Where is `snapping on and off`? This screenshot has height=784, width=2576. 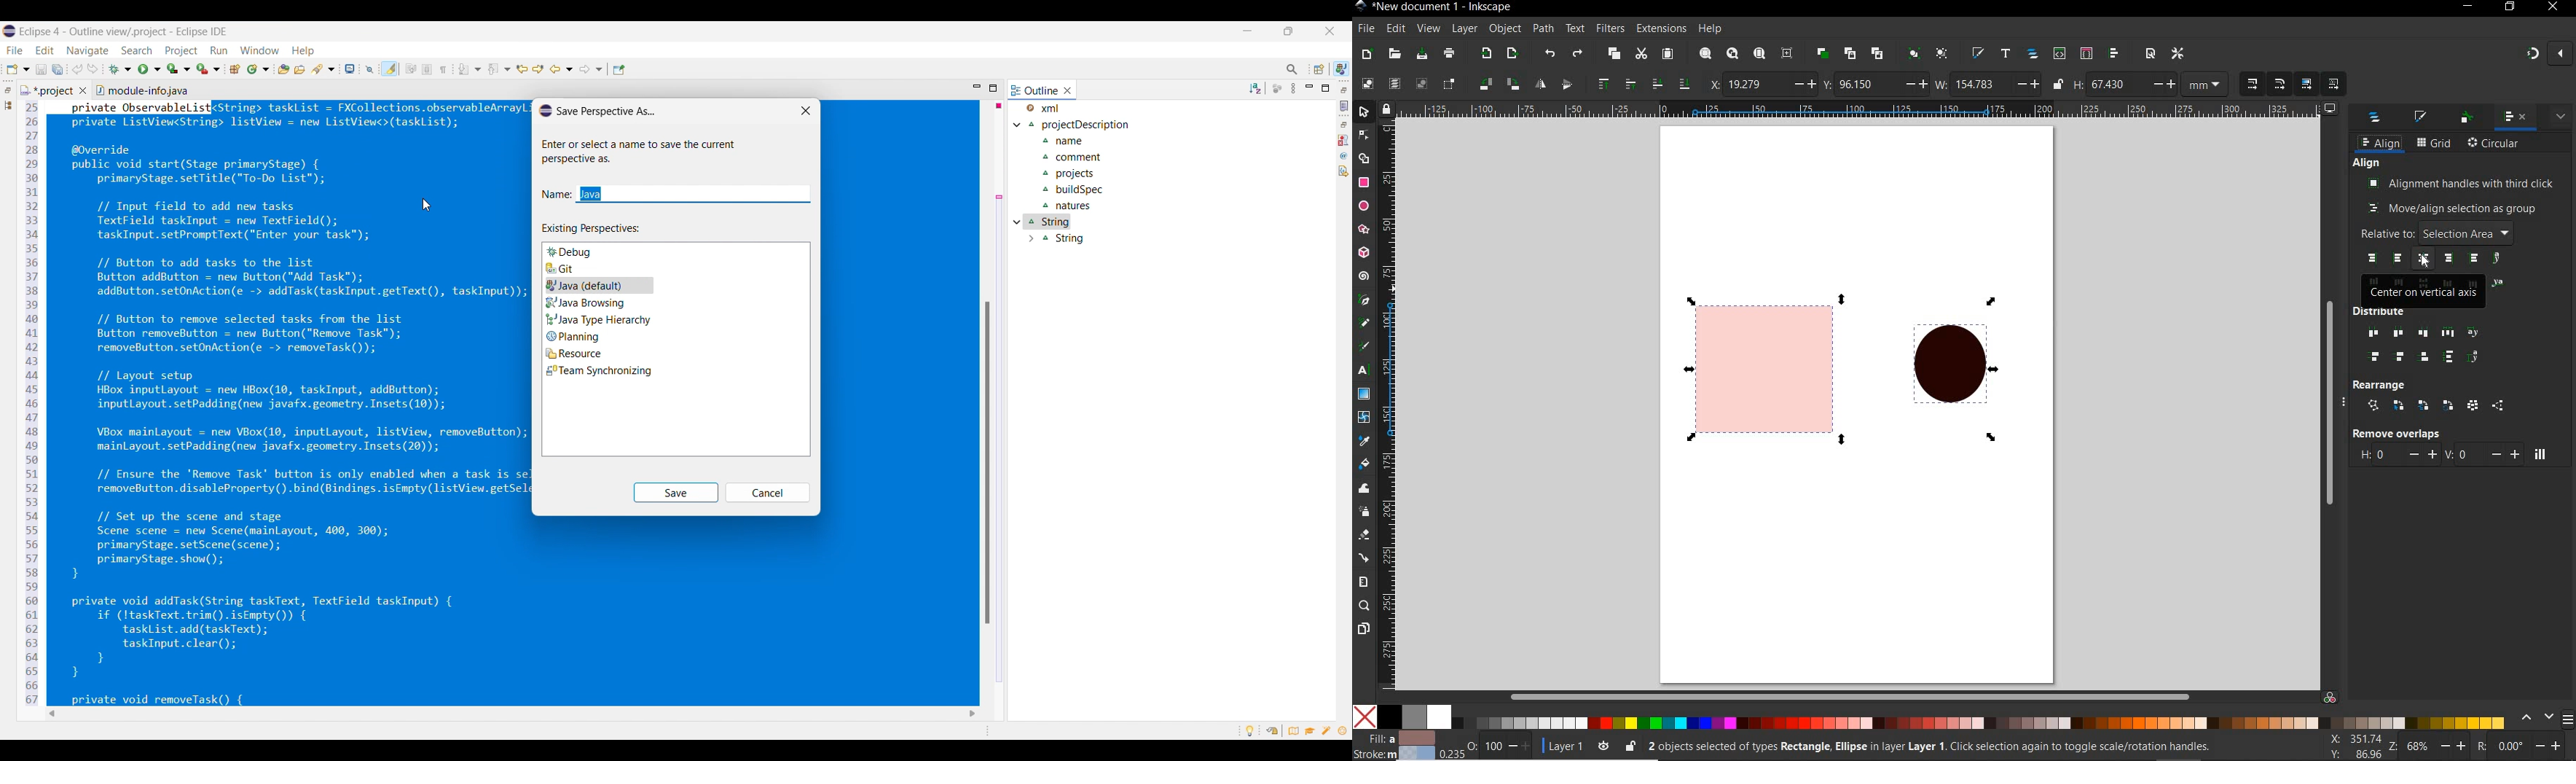 snapping on and off is located at coordinates (2548, 52).